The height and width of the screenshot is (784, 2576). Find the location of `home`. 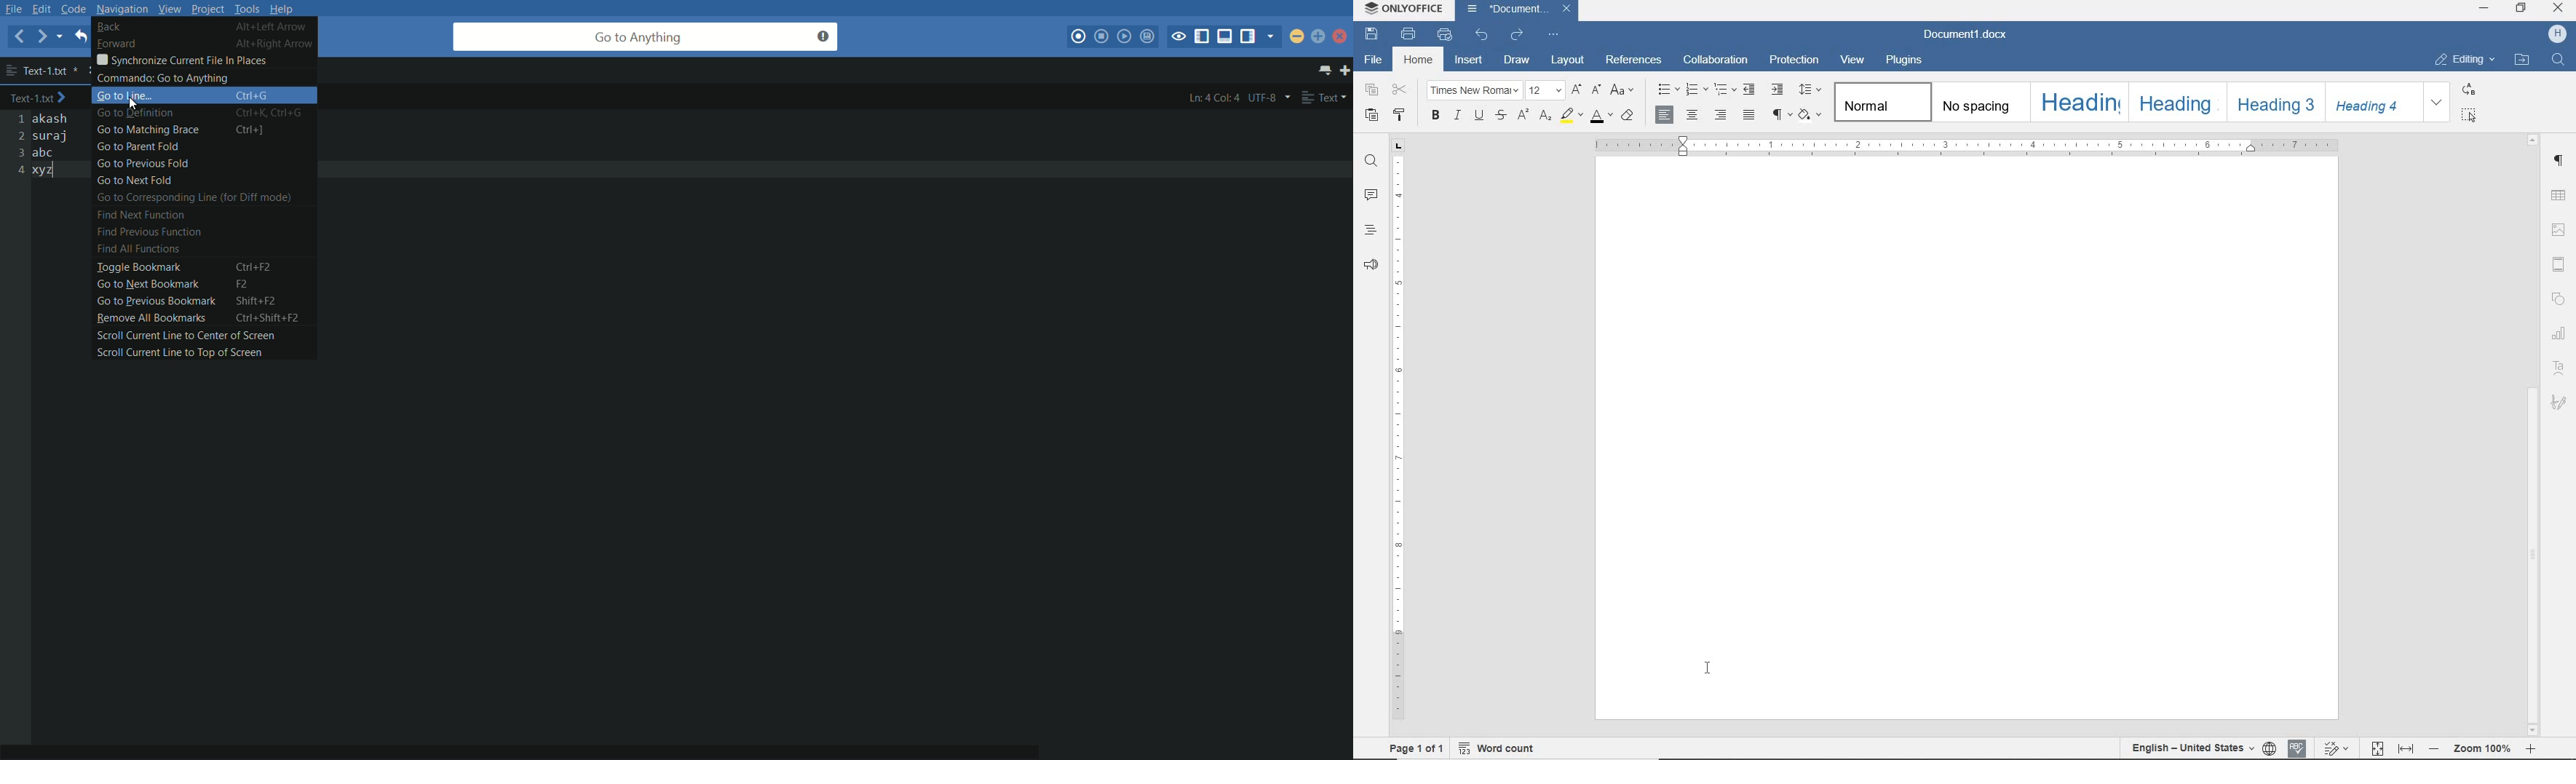

home is located at coordinates (1418, 61).